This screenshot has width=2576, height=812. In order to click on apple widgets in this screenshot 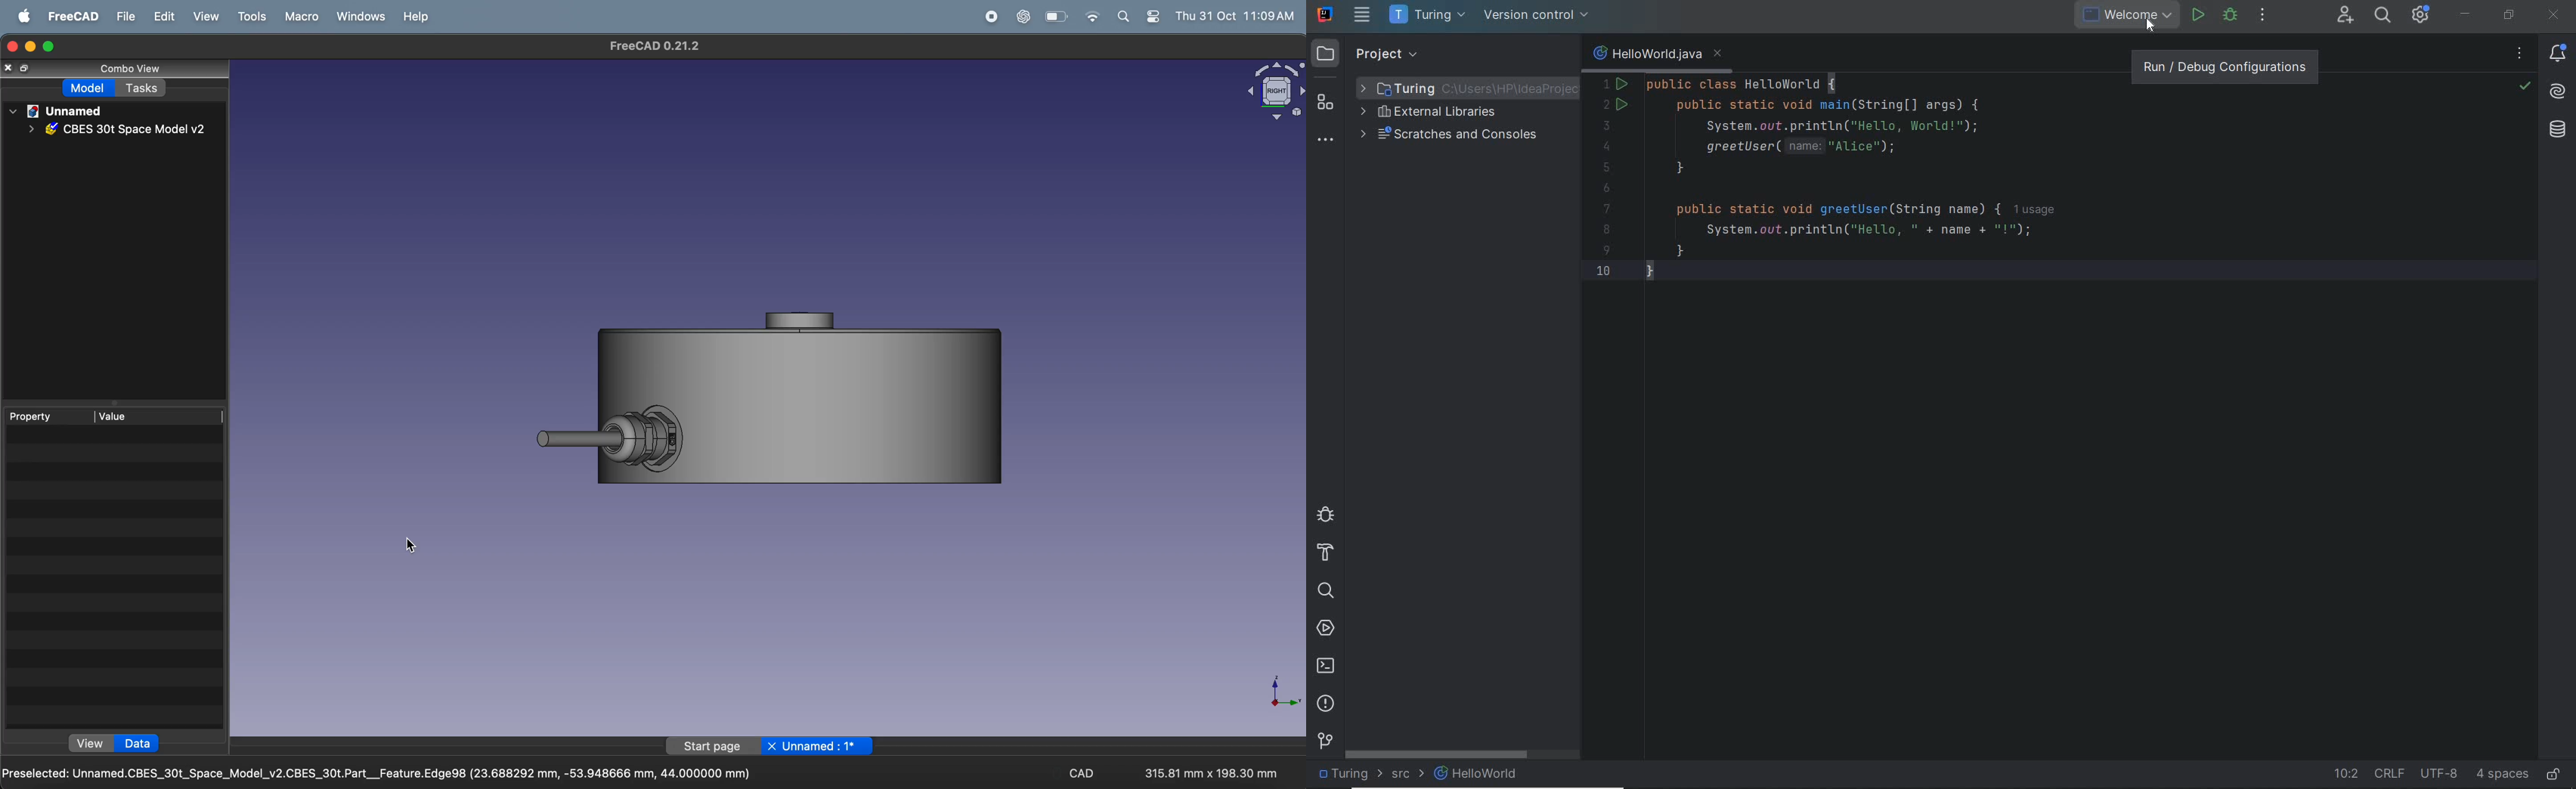, I will do `click(1136, 16)`.